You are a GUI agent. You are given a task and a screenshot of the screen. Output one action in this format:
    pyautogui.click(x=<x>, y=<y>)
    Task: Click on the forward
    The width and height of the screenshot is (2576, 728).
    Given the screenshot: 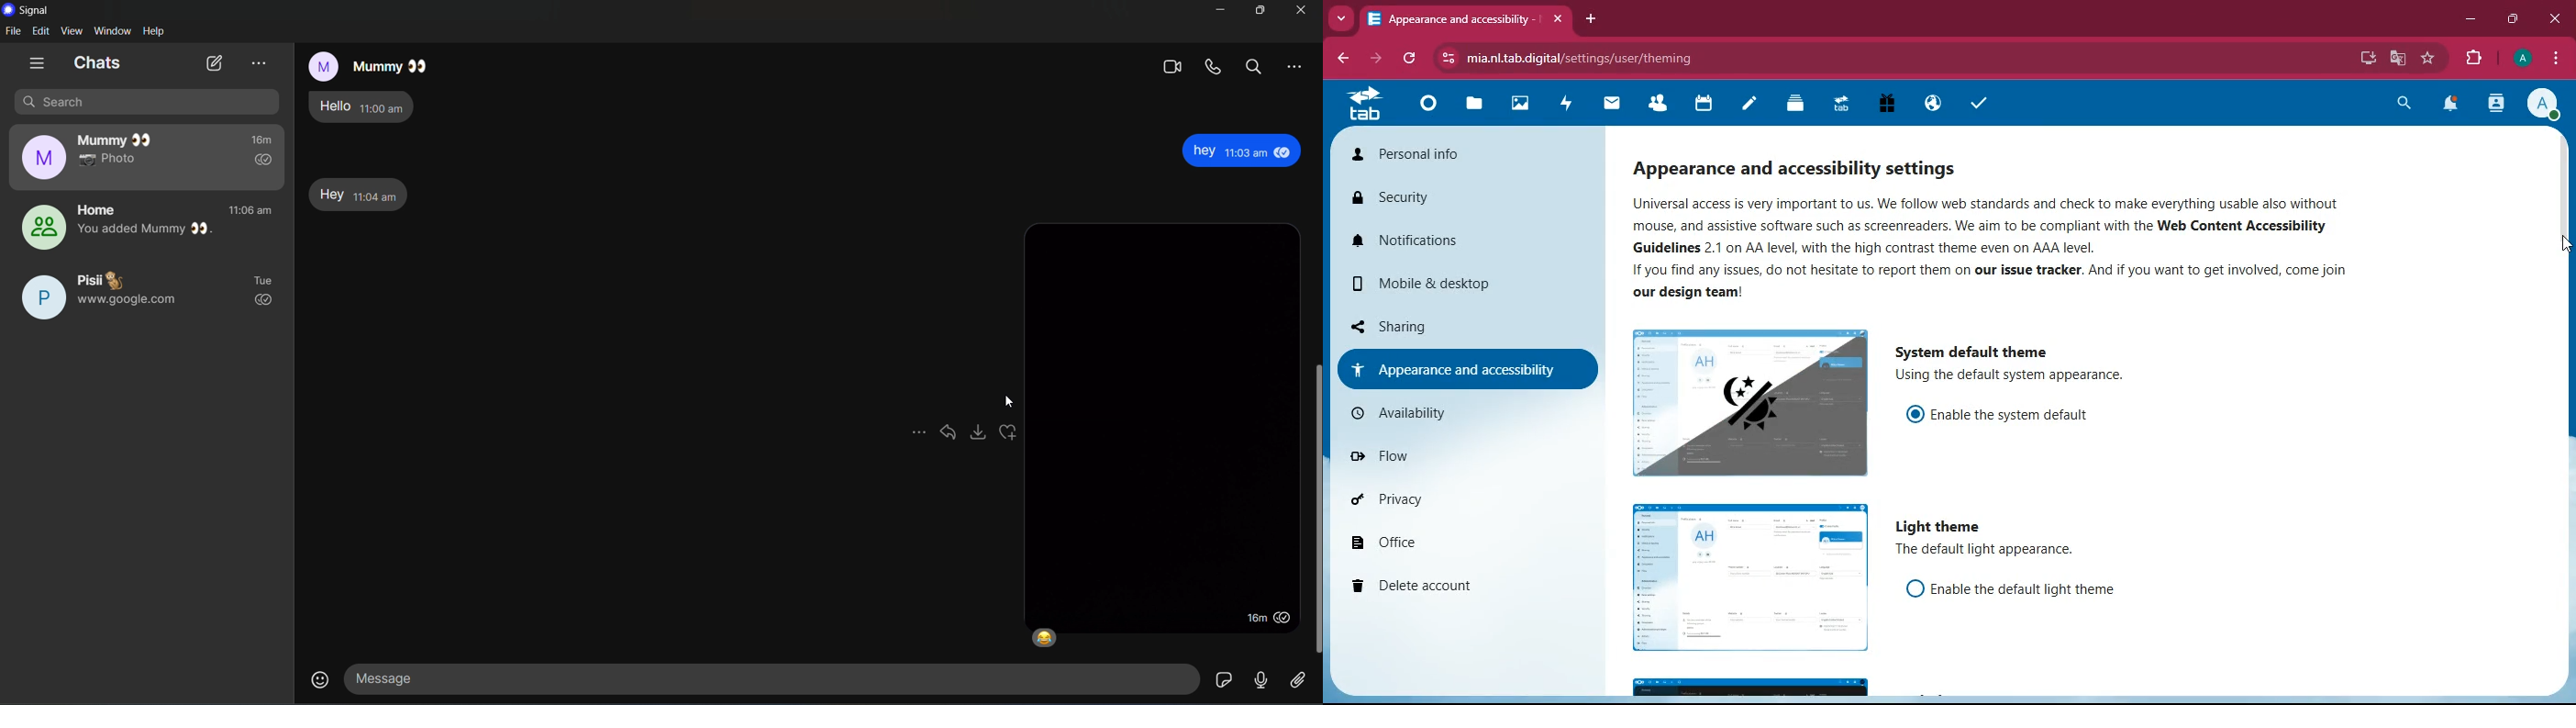 What is the action you would take?
    pyautogui.click(x=1375, y=59)
    